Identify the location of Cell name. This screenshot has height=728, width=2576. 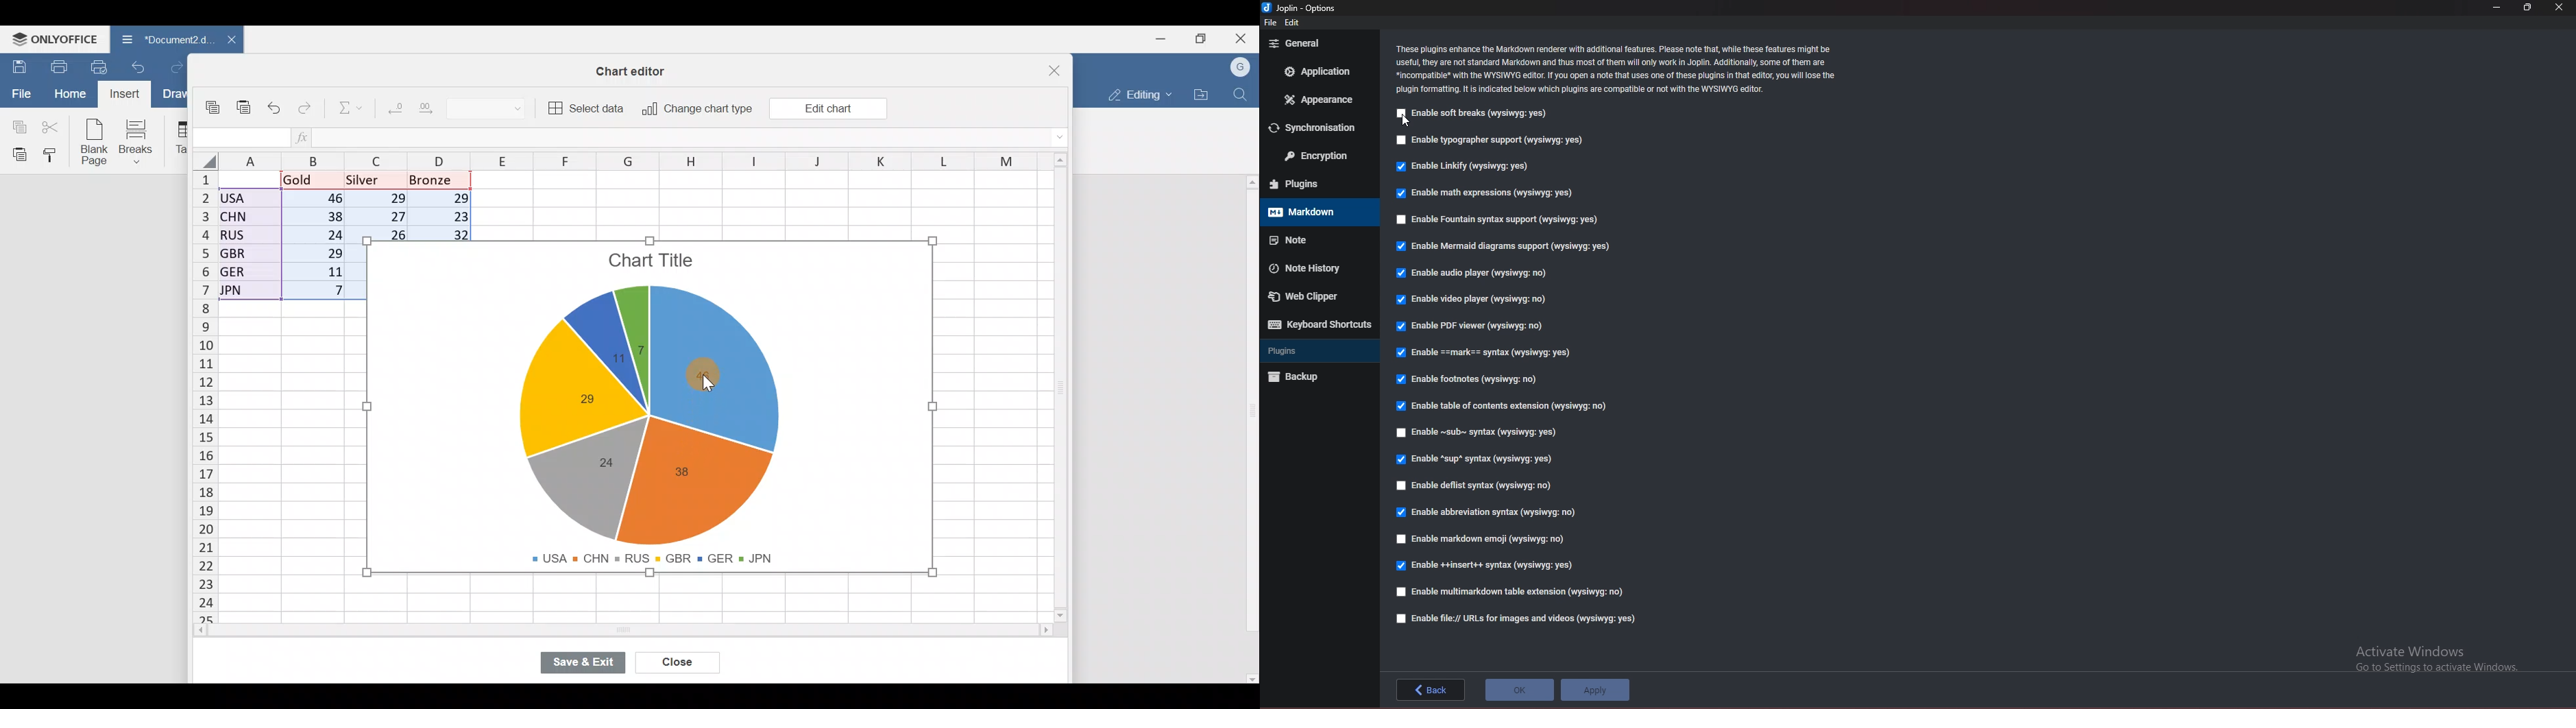
(240, 138).